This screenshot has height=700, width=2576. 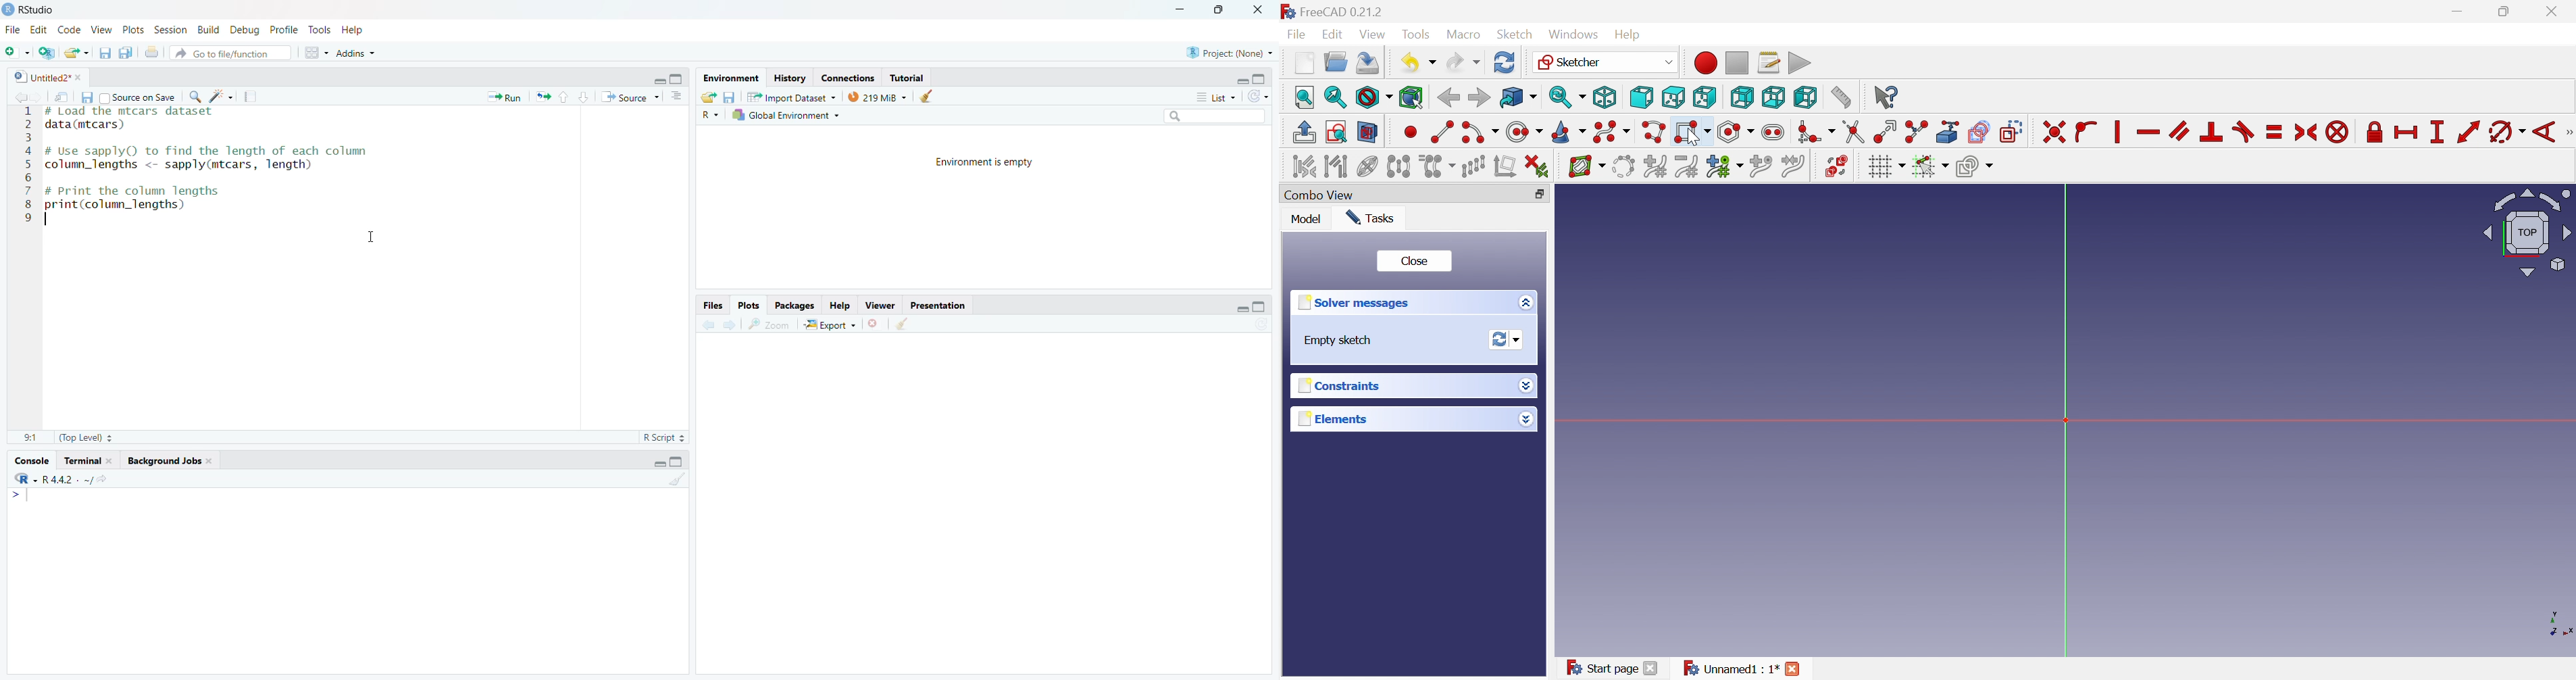 What do you see at coordinates (1303, 167) in the screenshot?
I see `Select associated constraints` at bounding box center [1303, 167].